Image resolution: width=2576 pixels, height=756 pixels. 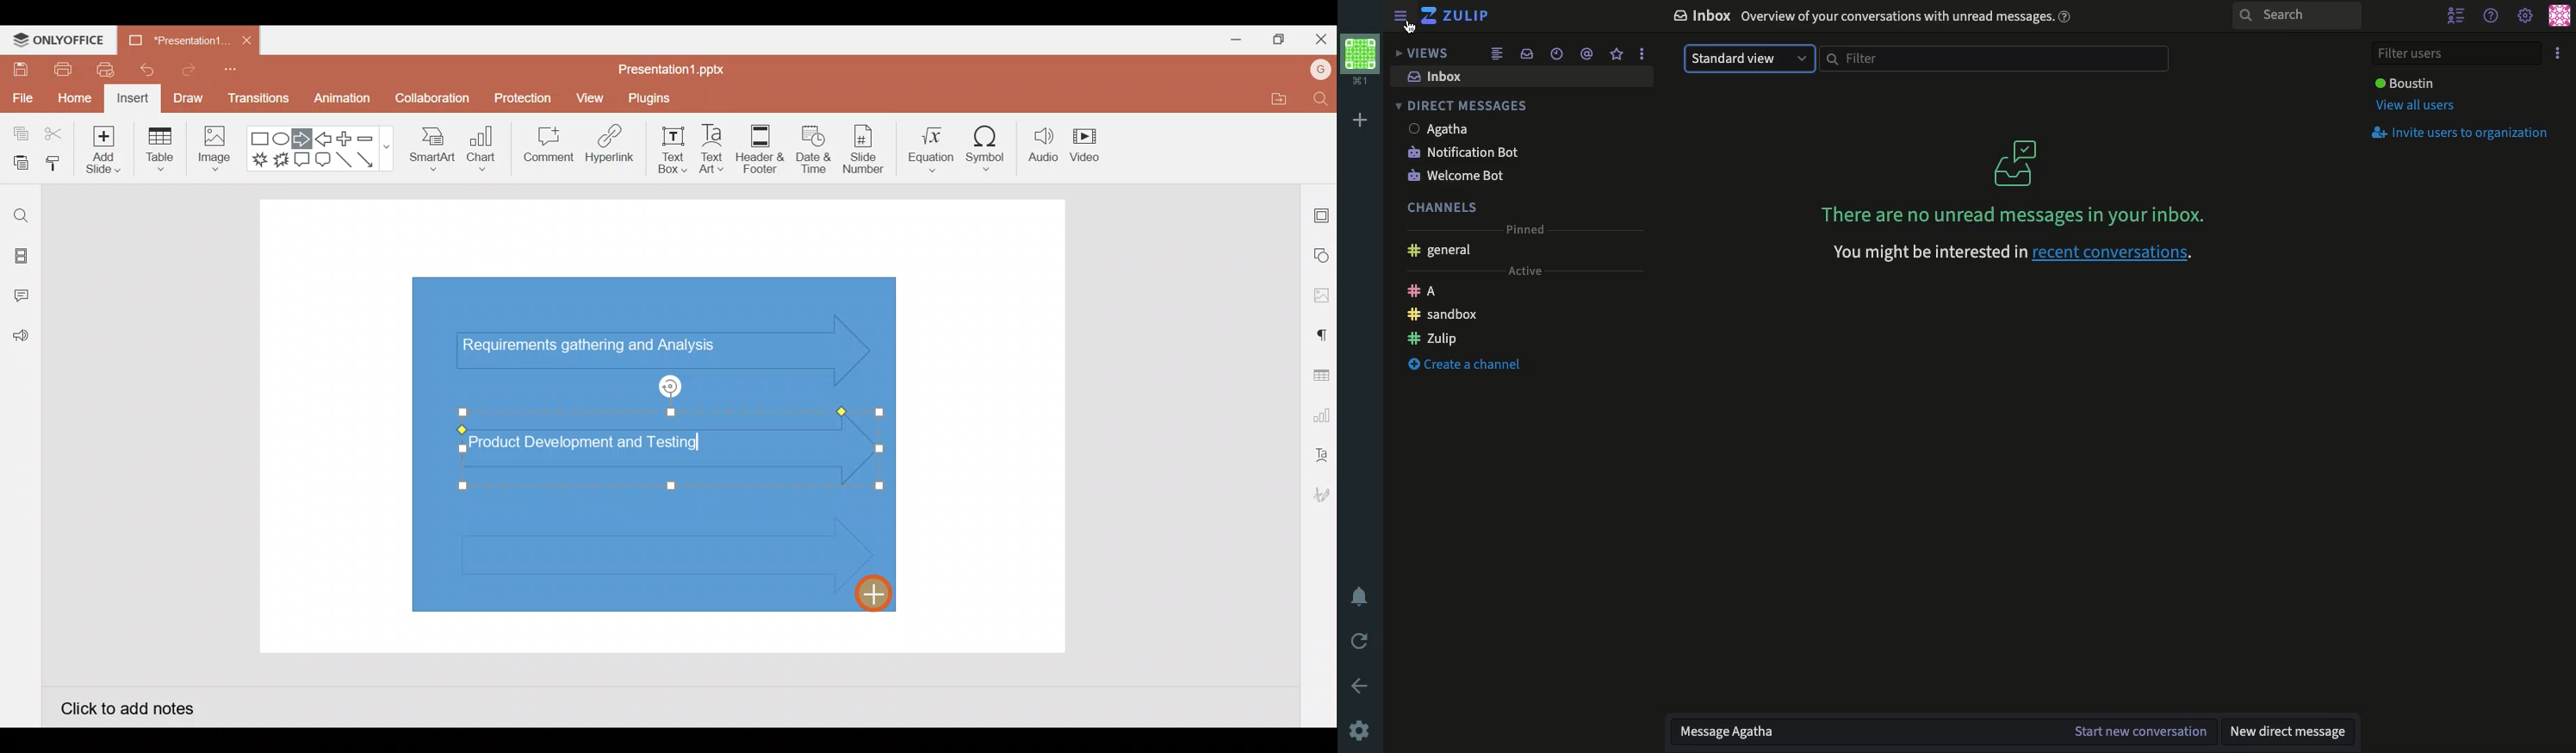 I want to click on Presentation1.pptx, so click(x=677, y=64).